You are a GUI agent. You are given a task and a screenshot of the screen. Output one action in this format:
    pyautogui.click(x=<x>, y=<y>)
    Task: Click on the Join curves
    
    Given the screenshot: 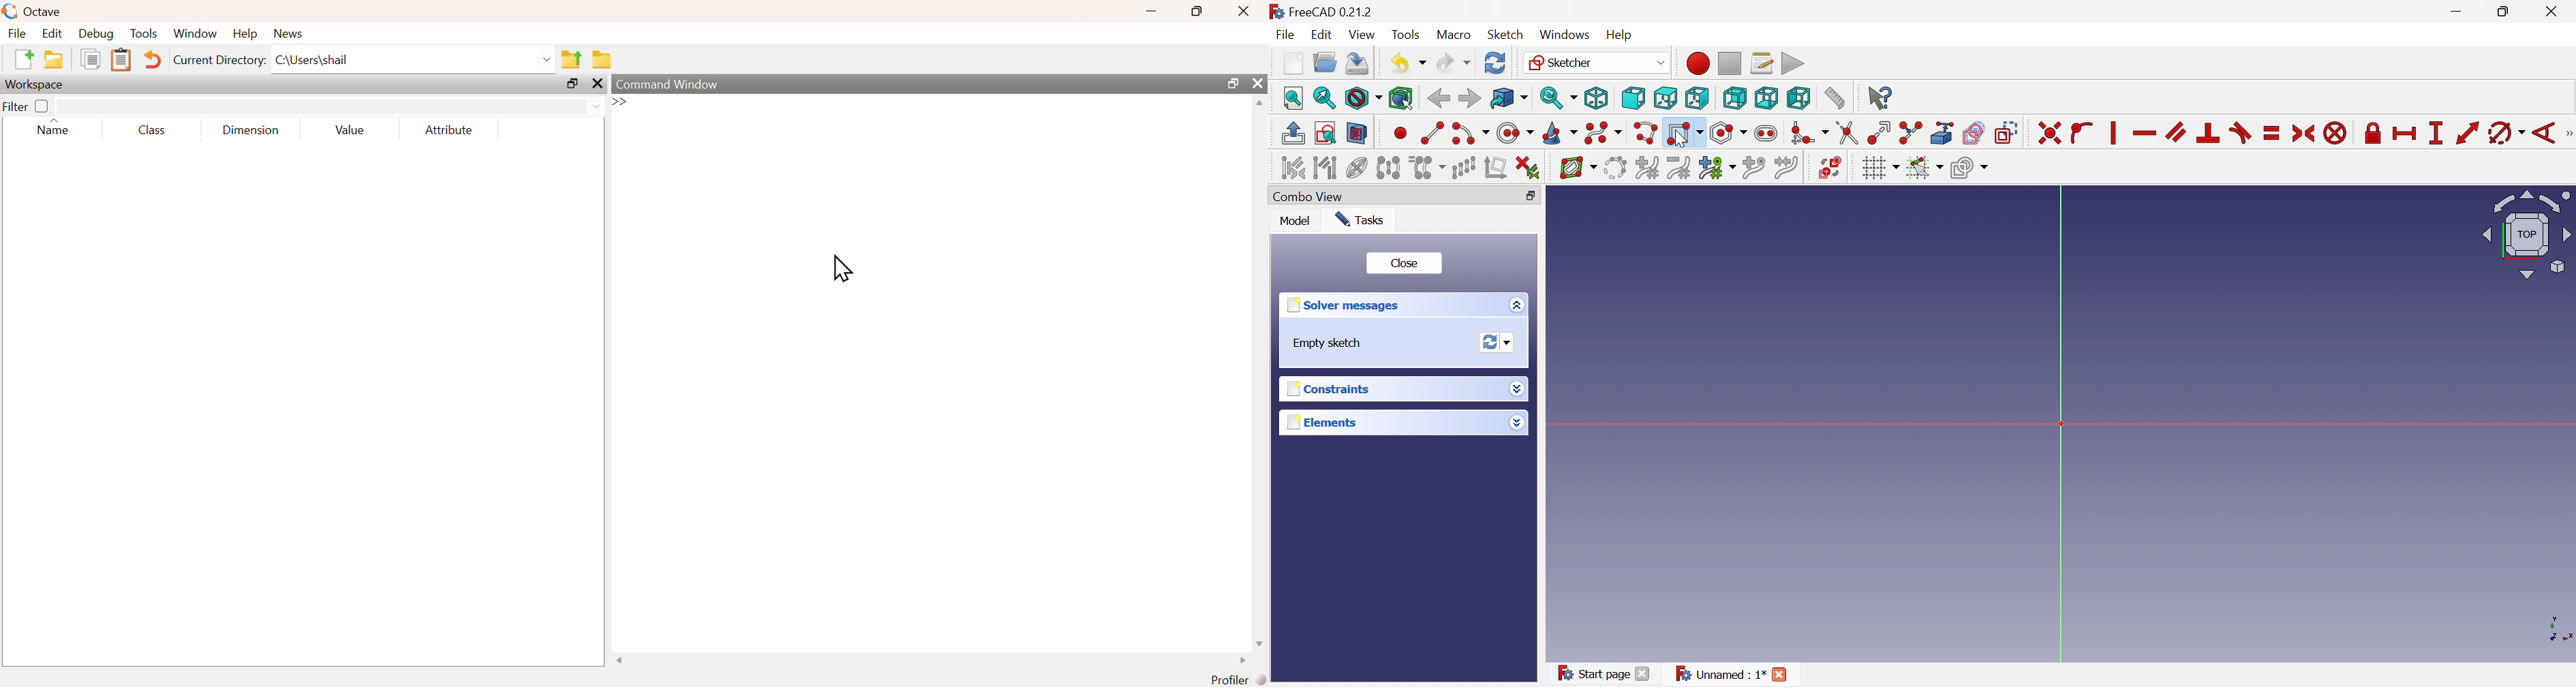 What is the action you would take?
    pyautogui.click(x=1785, y=168)
    